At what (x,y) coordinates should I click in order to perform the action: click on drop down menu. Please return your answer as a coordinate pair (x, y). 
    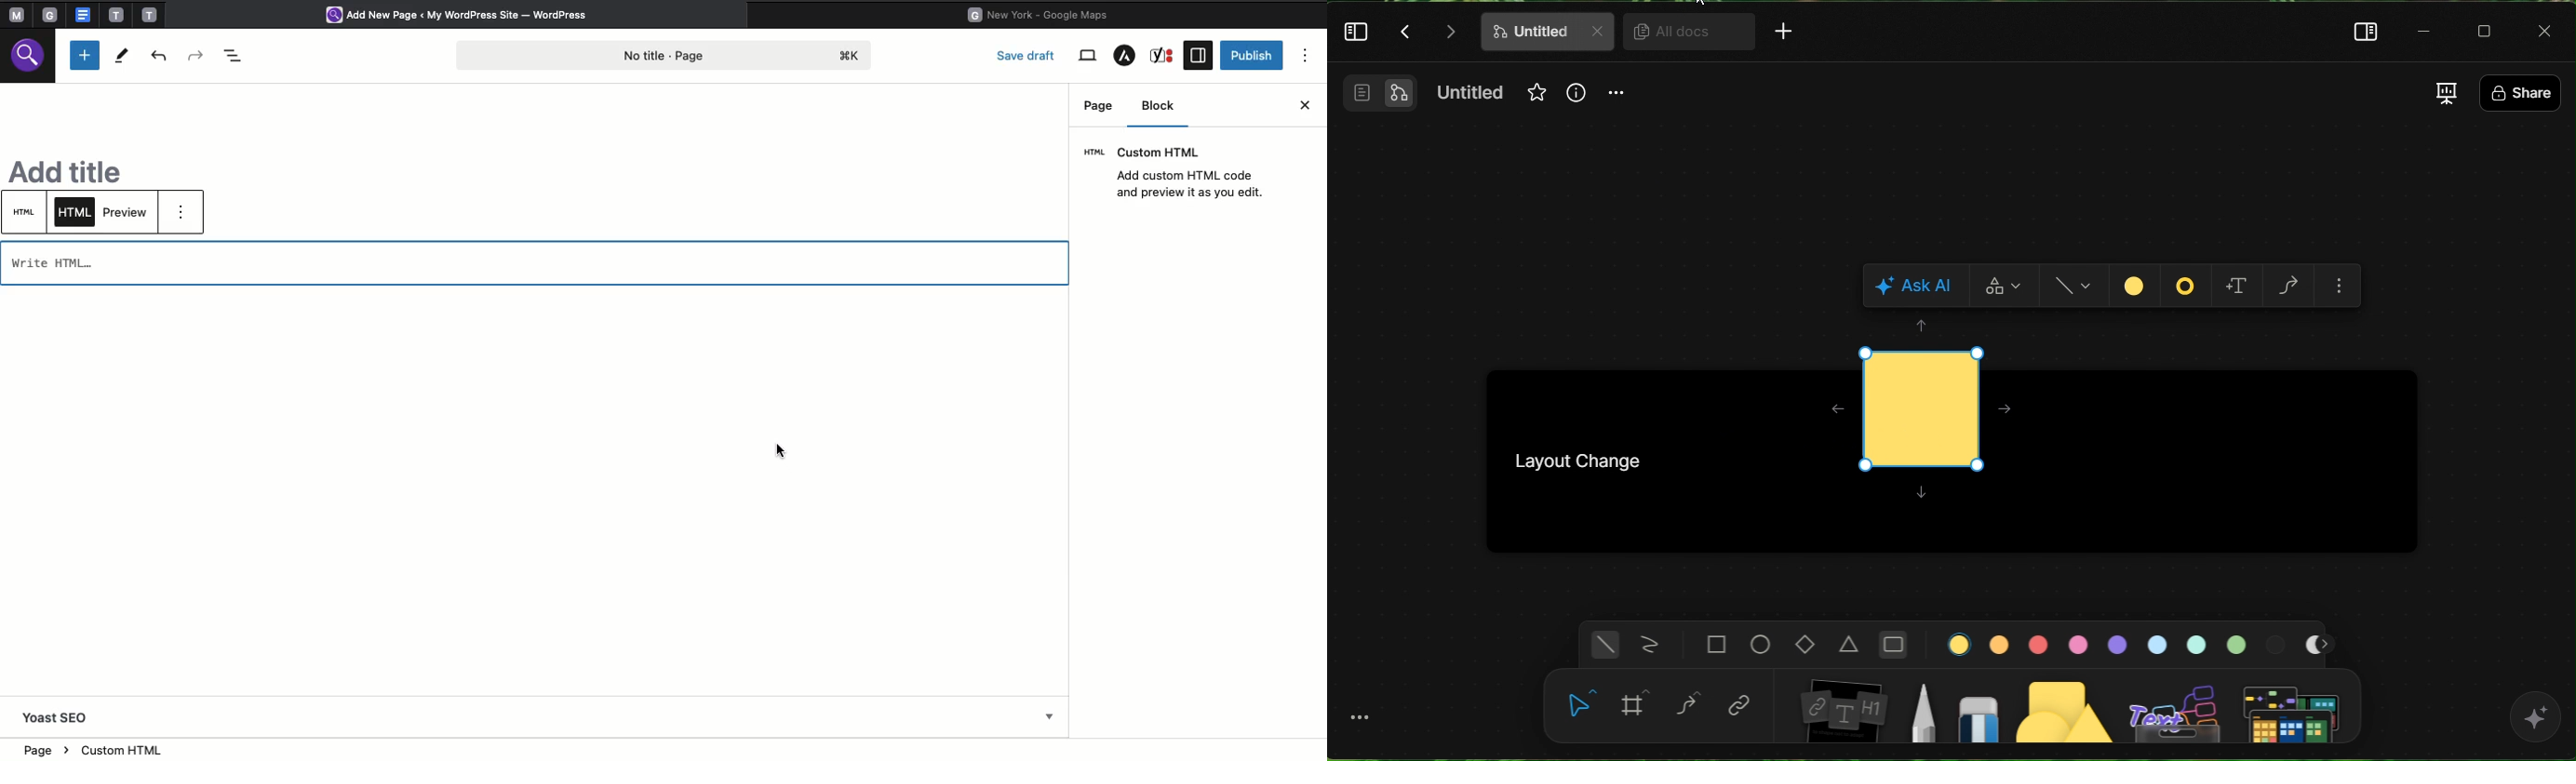
    Looking at the image, I should click on (1051, 719).